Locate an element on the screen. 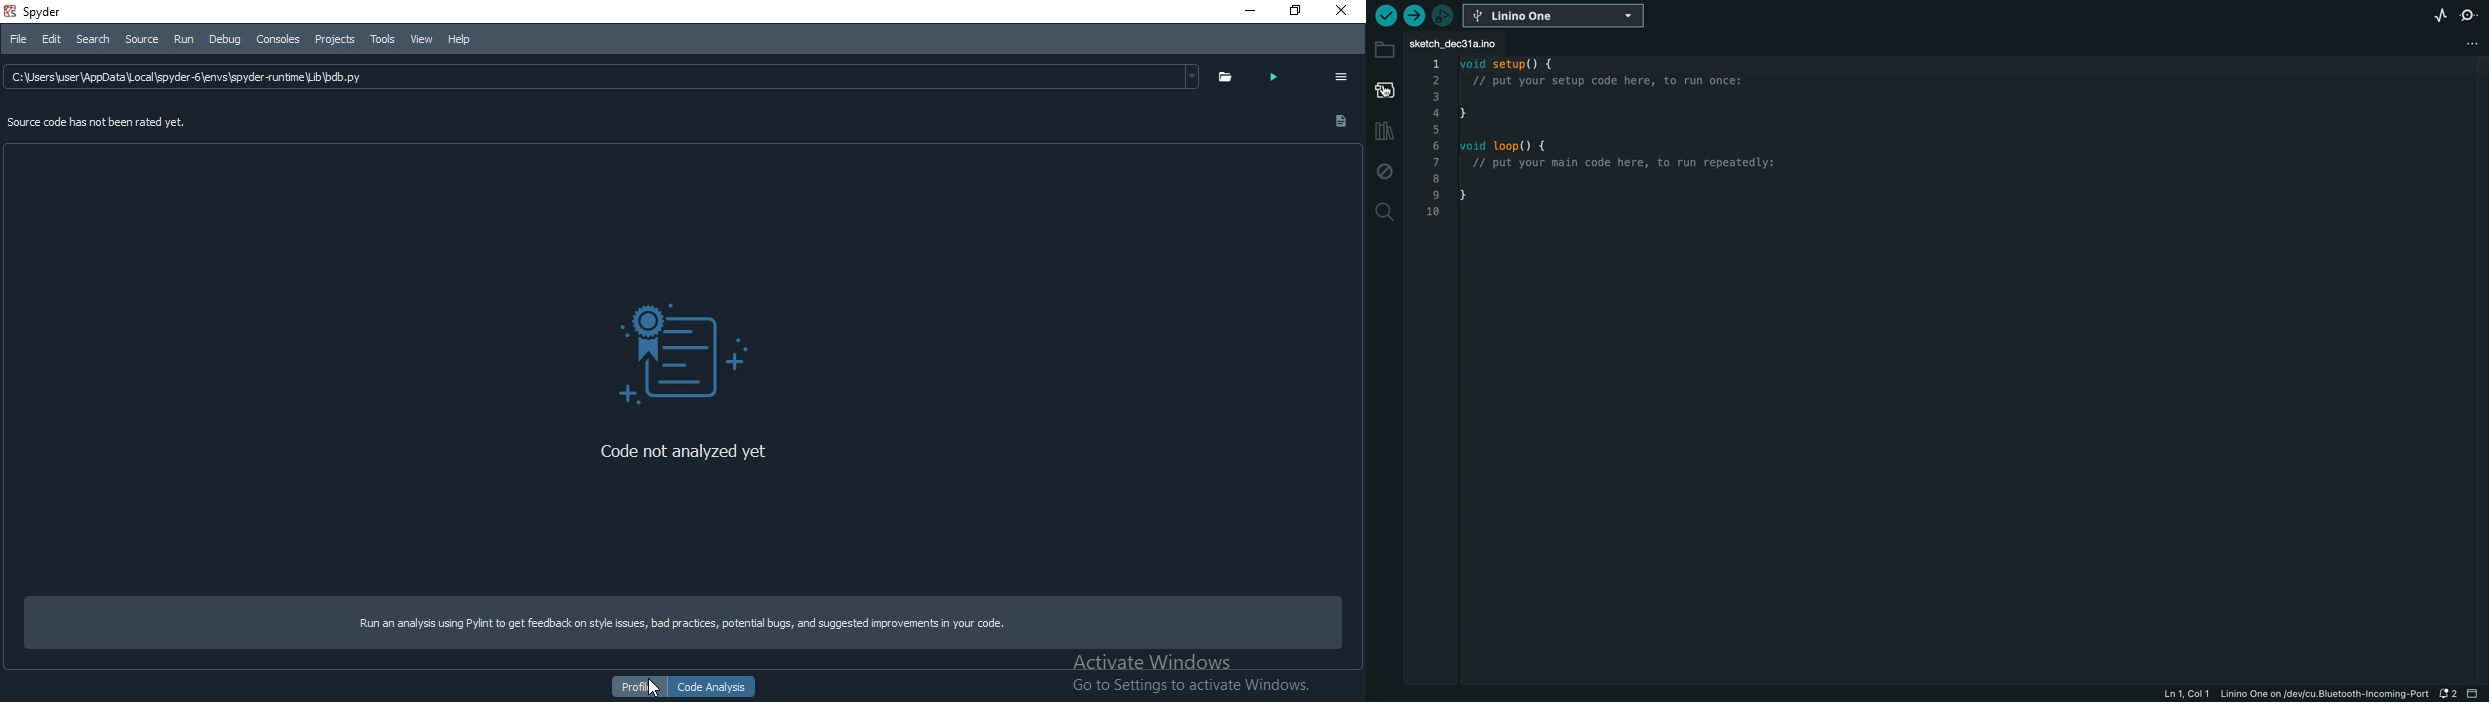 The height and width of the screenshot is (728, 2492). code analysis is located at coordinates (714, 688).